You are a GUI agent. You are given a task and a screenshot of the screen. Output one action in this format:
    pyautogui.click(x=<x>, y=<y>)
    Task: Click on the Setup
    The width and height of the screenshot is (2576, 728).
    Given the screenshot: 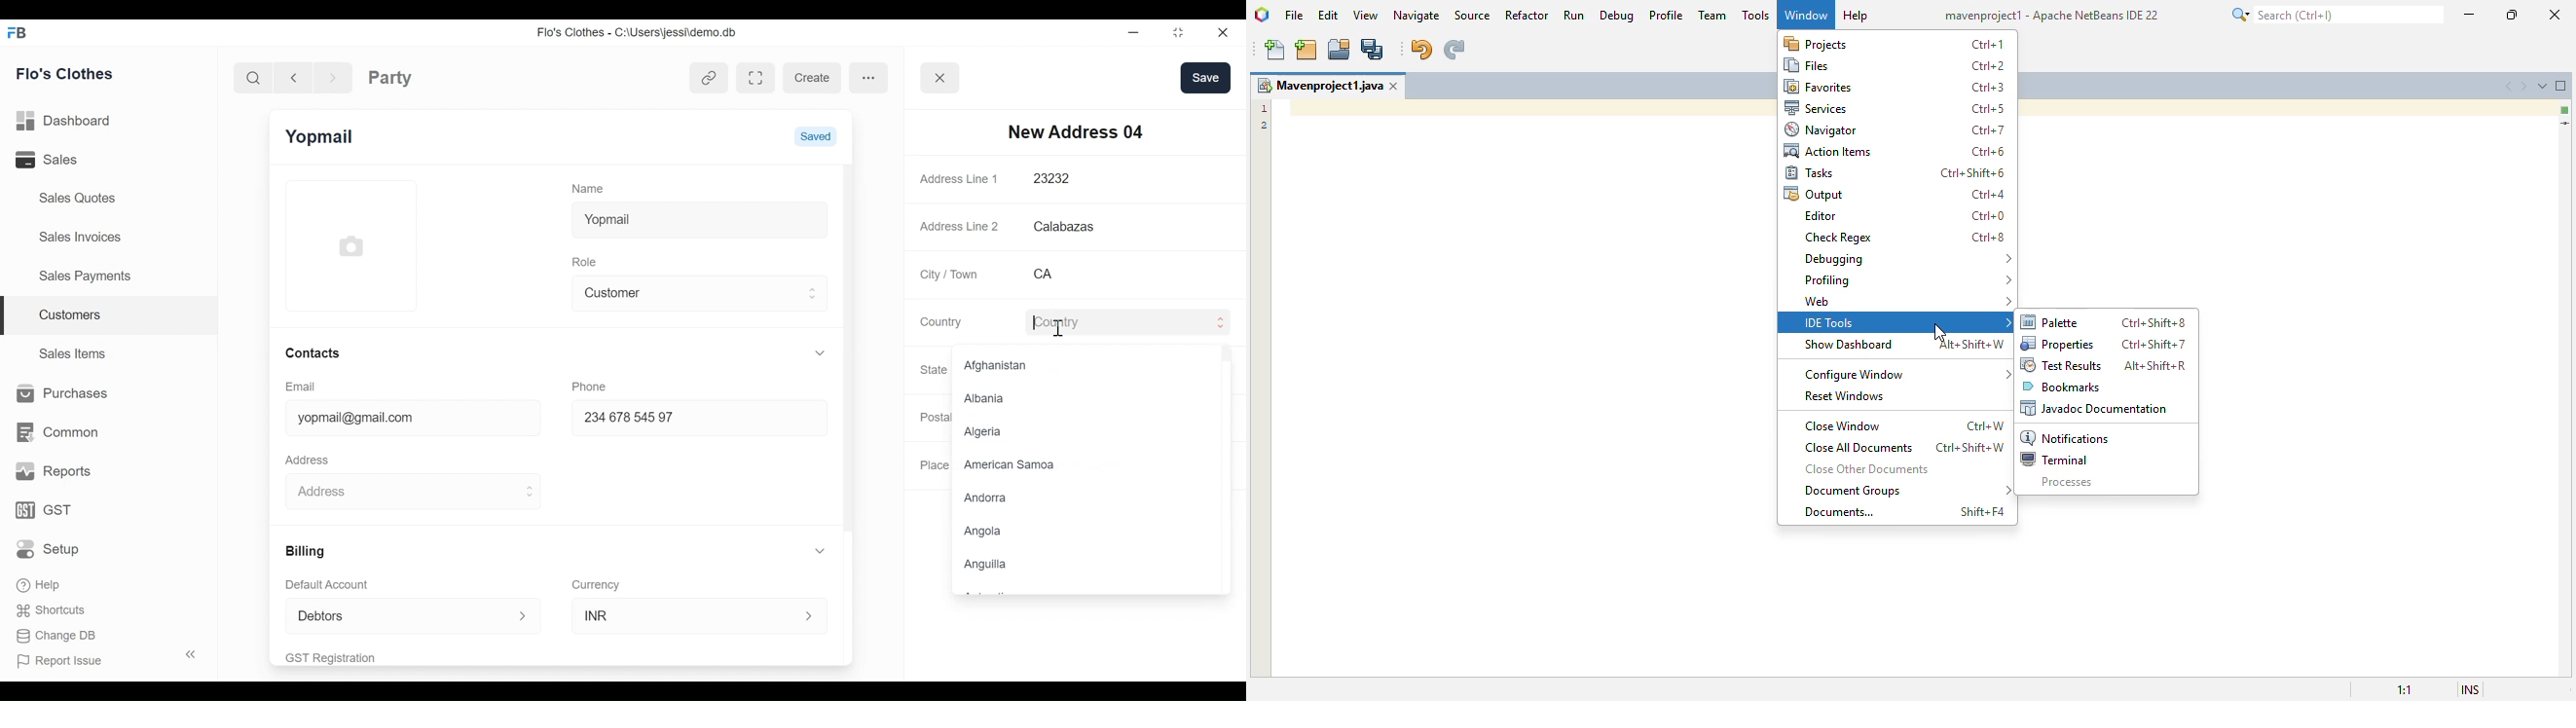 What is the action you would take?
    pyautogui.click(x=51, y=548)
    